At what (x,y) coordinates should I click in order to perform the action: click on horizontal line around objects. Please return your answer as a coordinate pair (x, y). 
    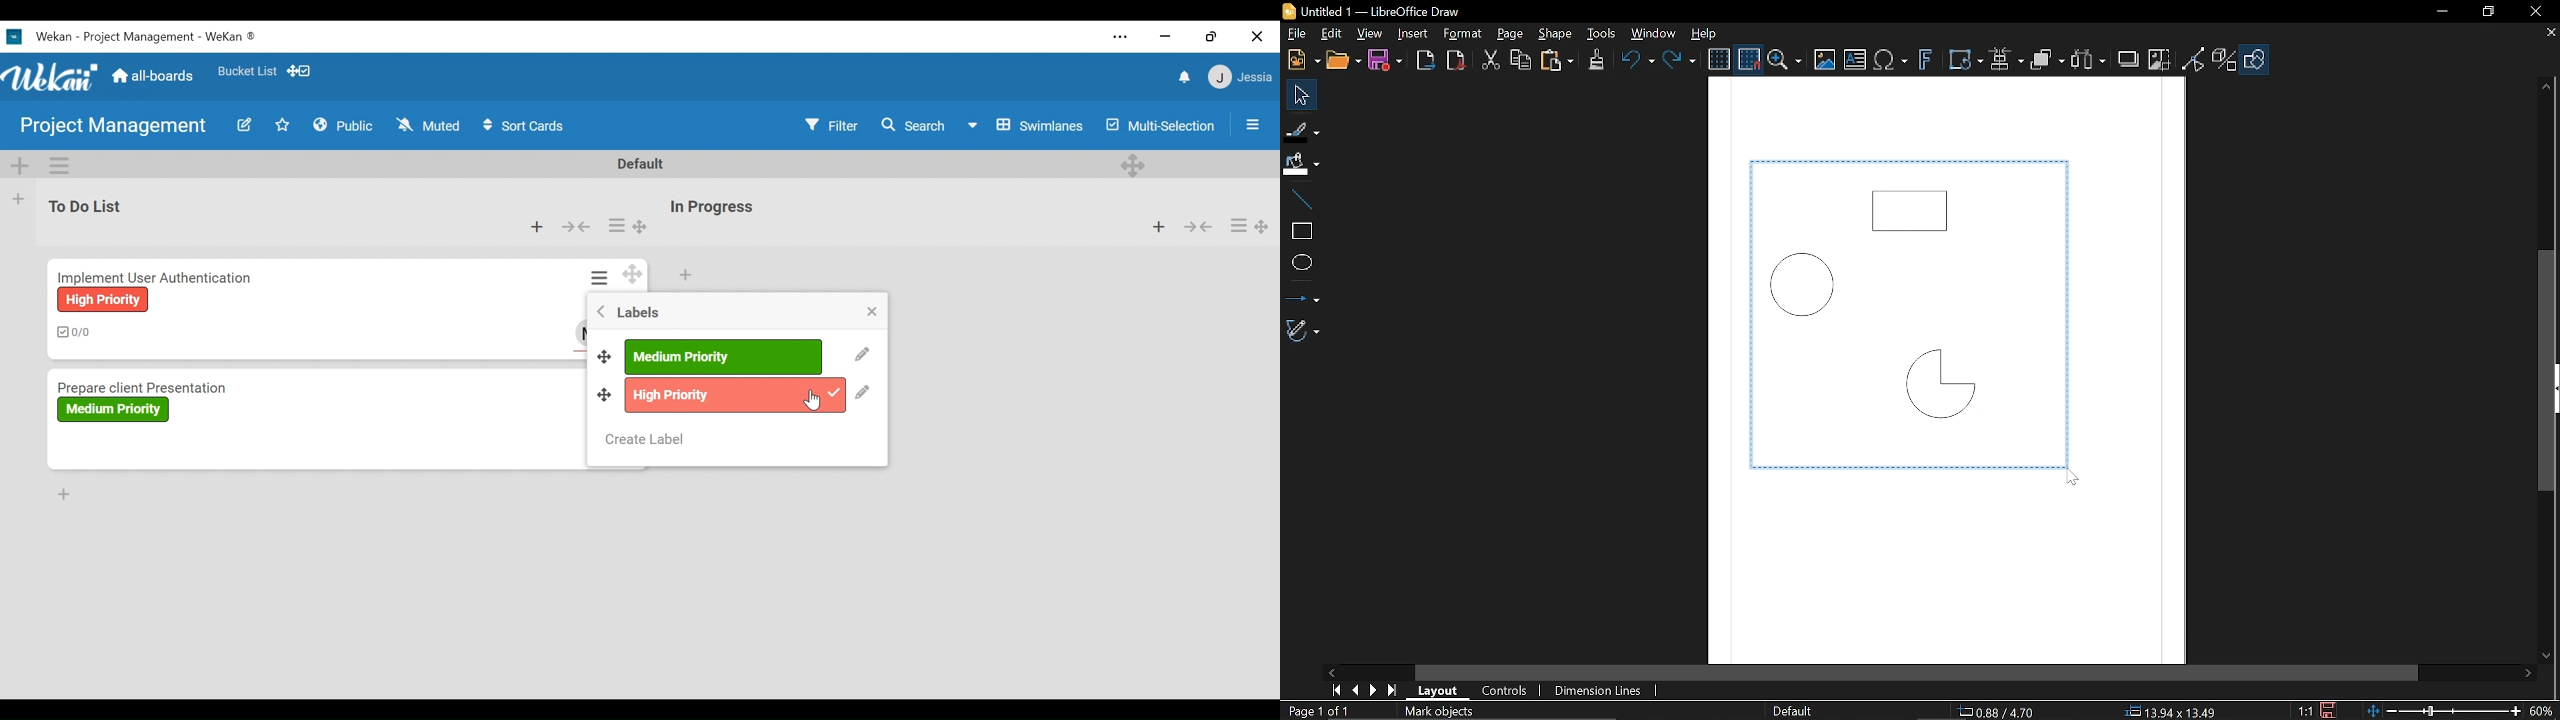
    Looking at the image, I should click on (1906, 470).